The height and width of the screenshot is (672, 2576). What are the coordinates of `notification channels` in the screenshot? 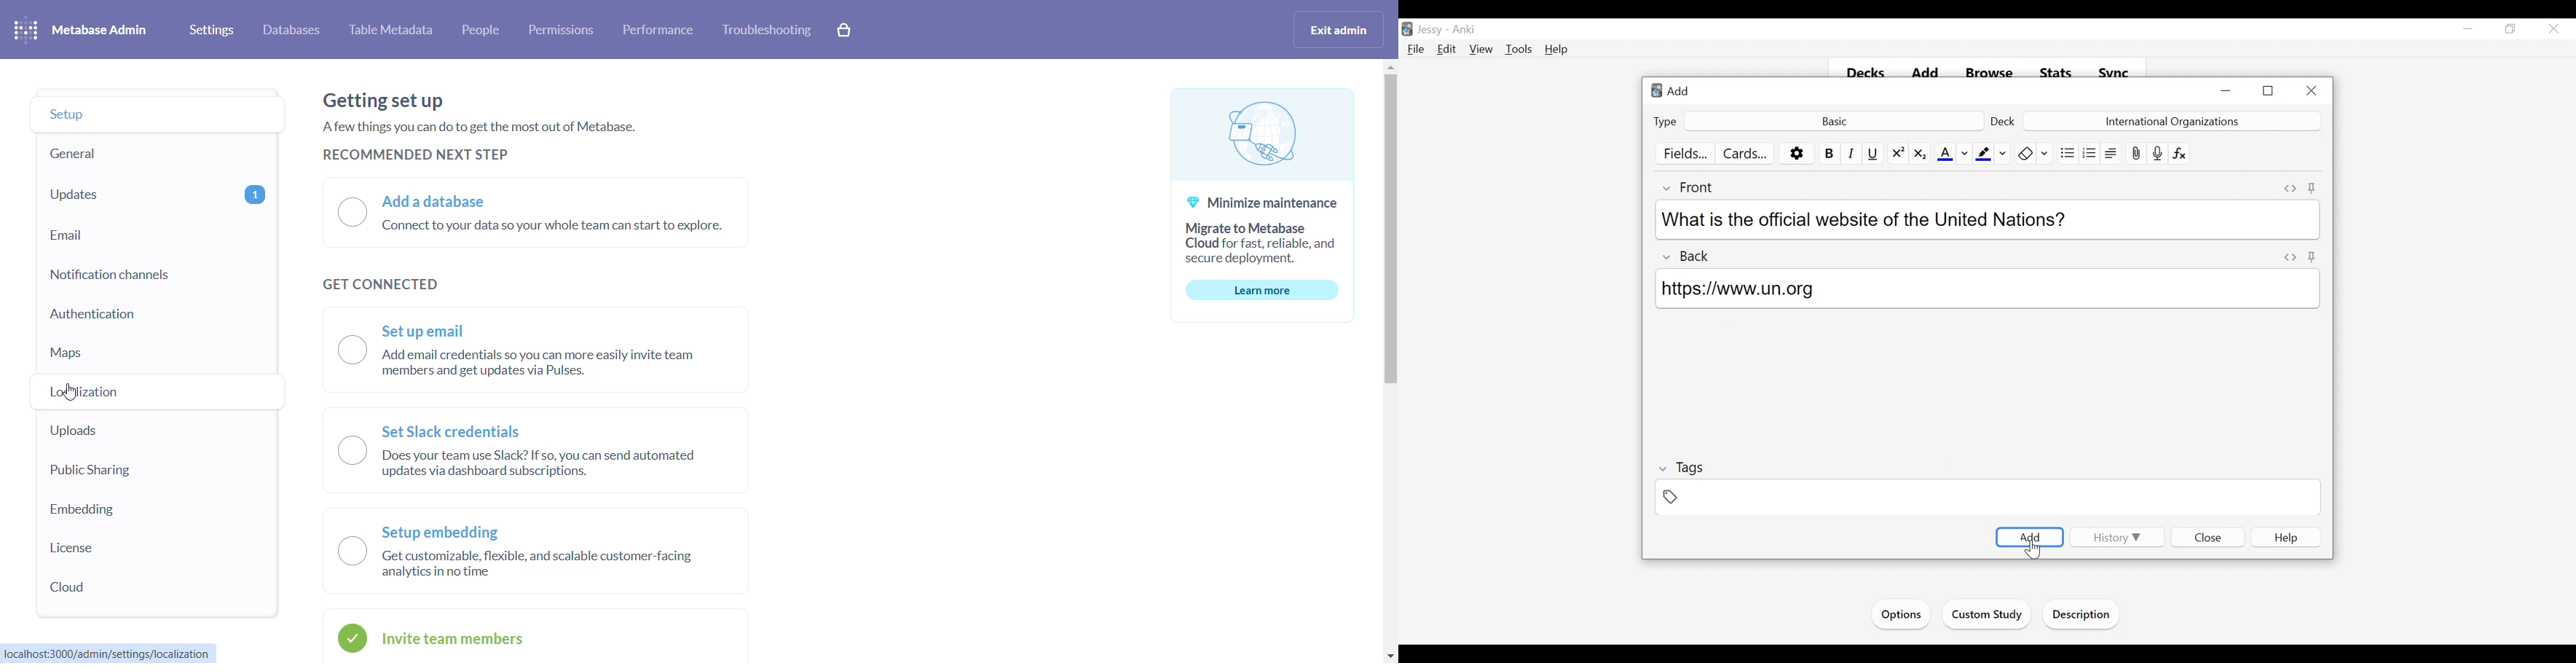 It's located at (151, 276).